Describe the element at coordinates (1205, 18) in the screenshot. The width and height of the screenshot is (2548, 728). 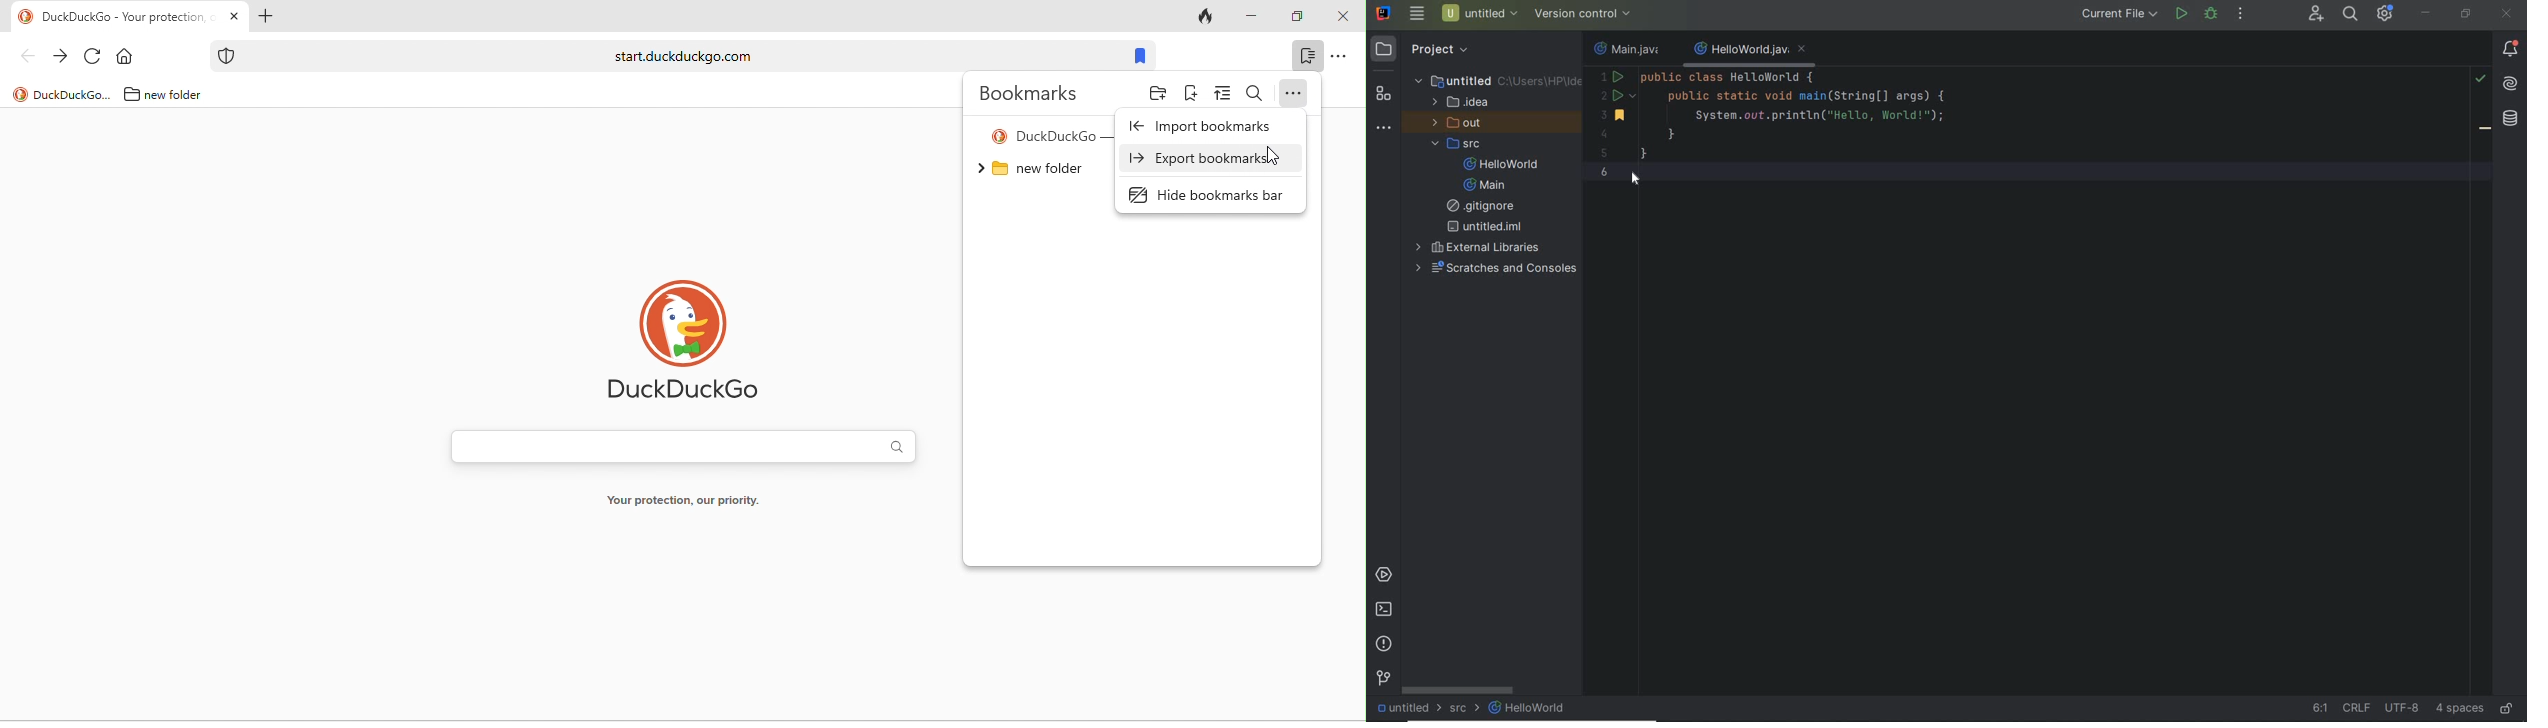
I see `track tab` at that location.